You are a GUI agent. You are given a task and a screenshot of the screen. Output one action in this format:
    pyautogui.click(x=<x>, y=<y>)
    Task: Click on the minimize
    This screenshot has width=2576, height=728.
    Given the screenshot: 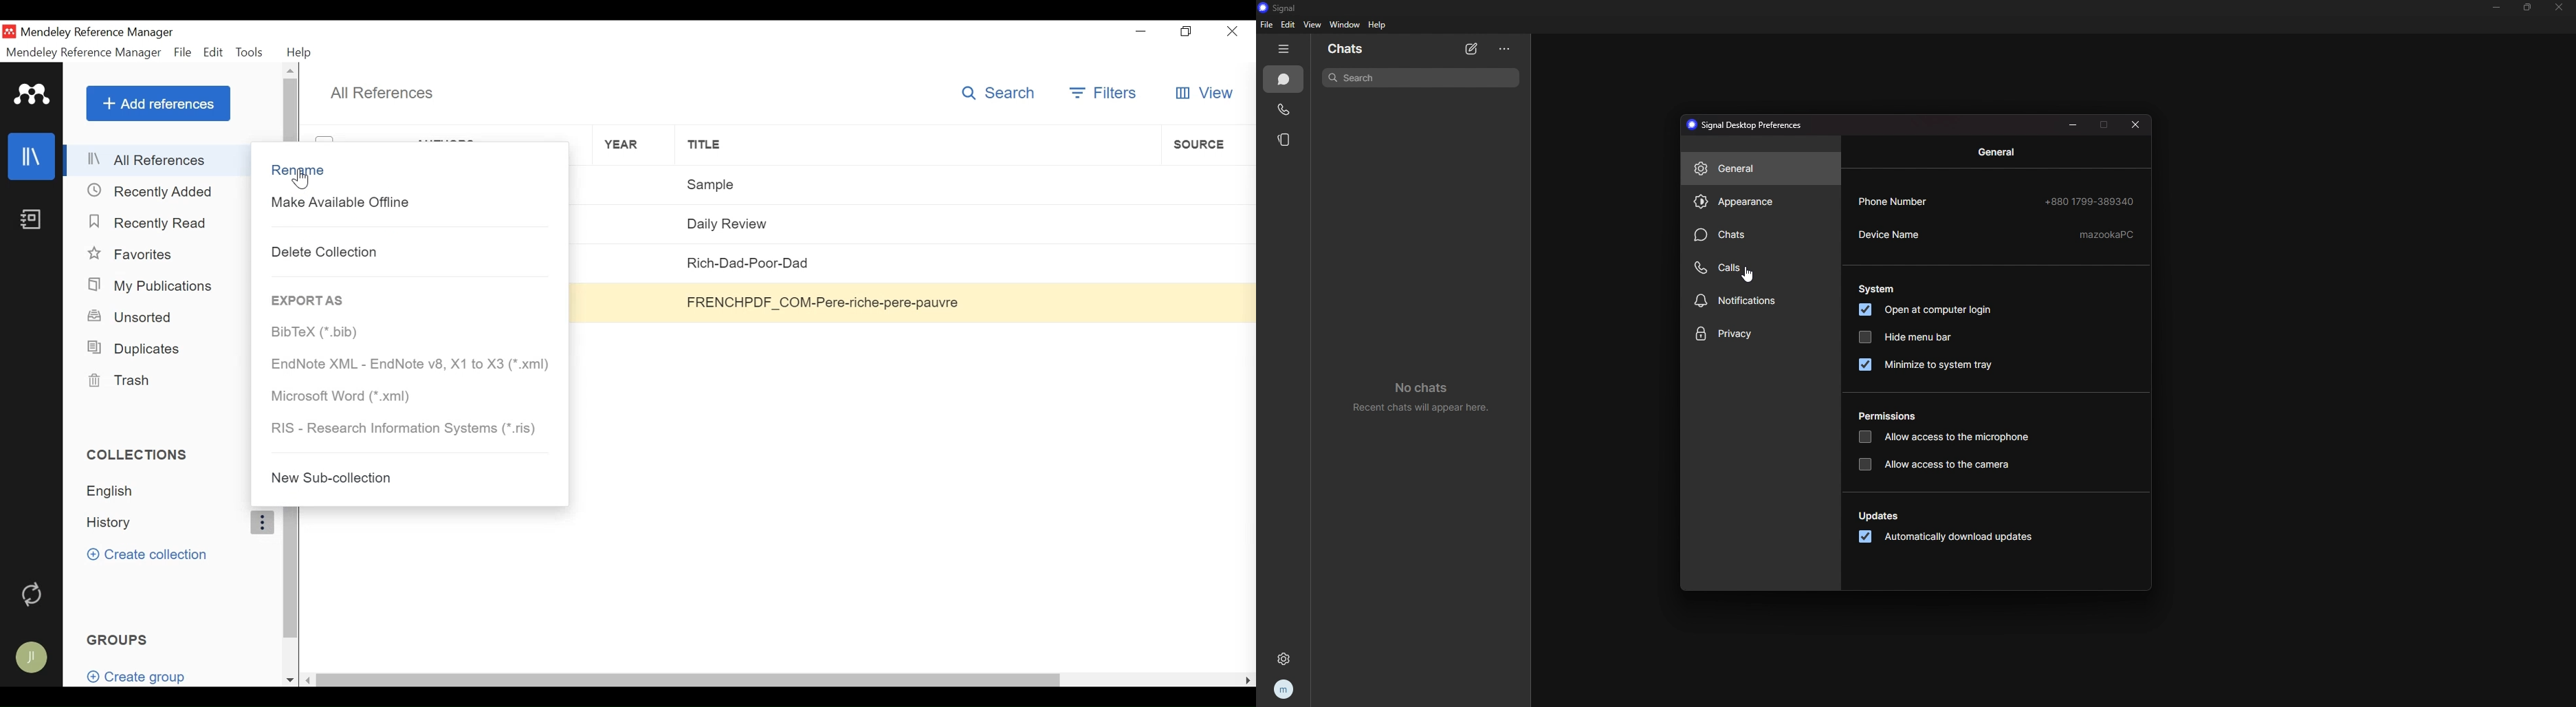 What is the action you would take?
    pyautogui.click(x=1144, y=31)
    